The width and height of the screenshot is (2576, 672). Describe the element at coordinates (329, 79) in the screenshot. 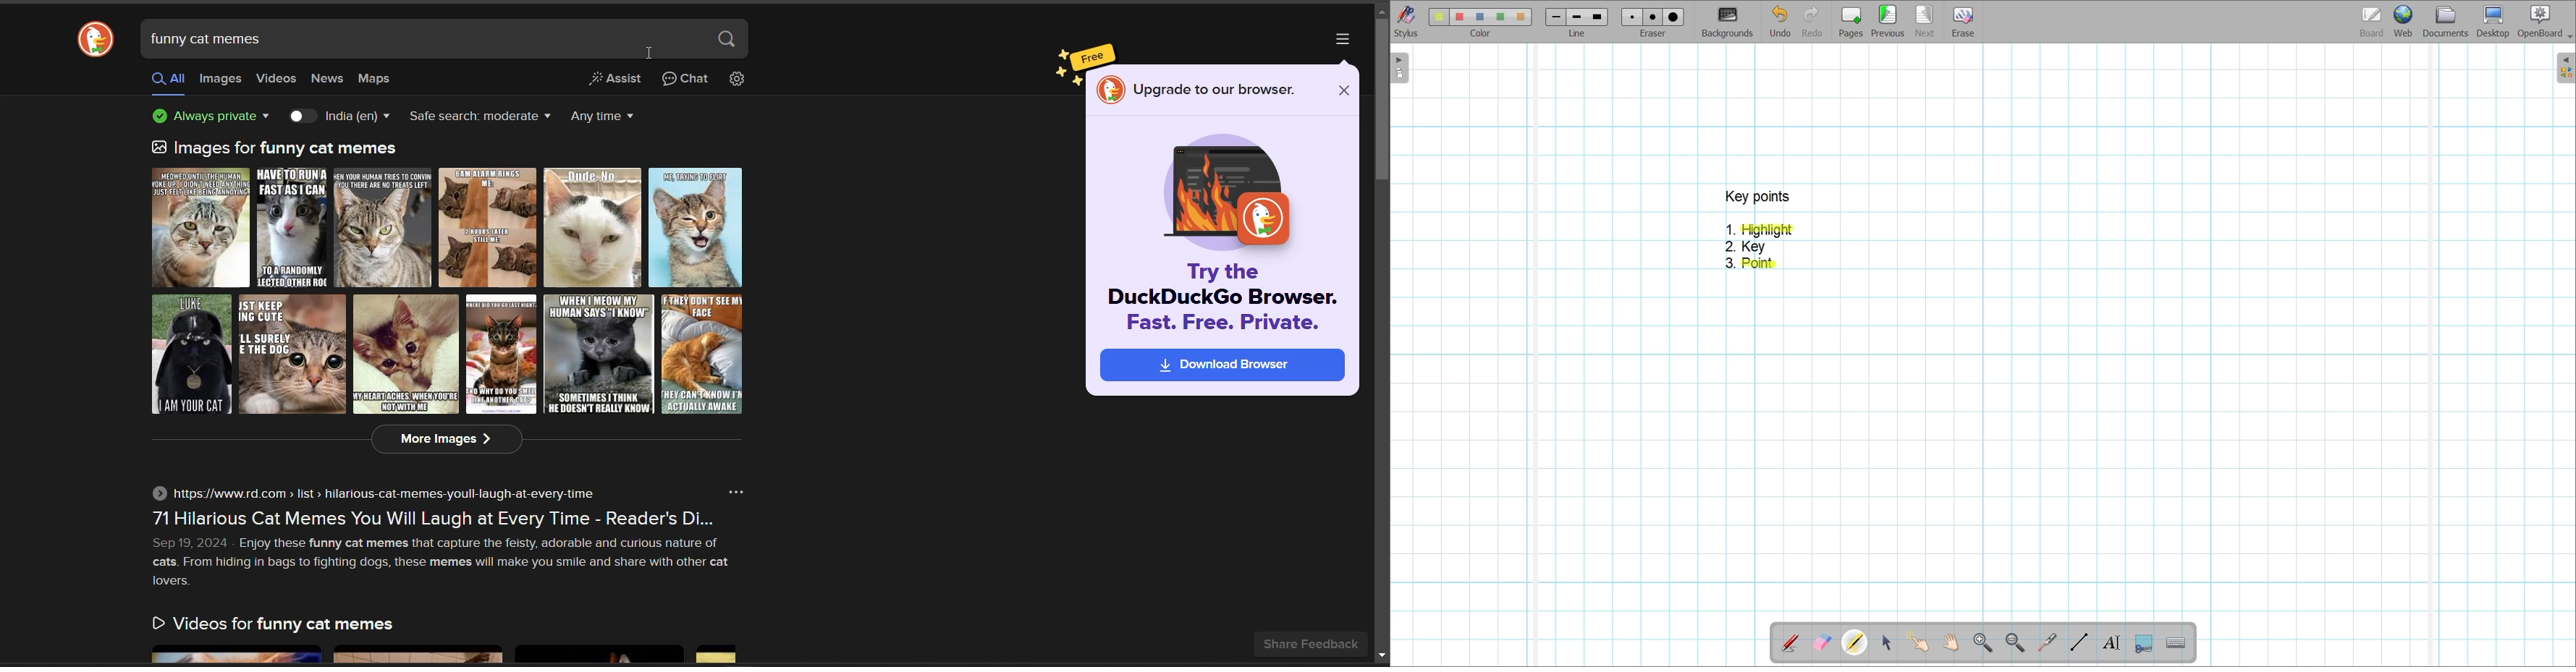

I see `news` at that location.